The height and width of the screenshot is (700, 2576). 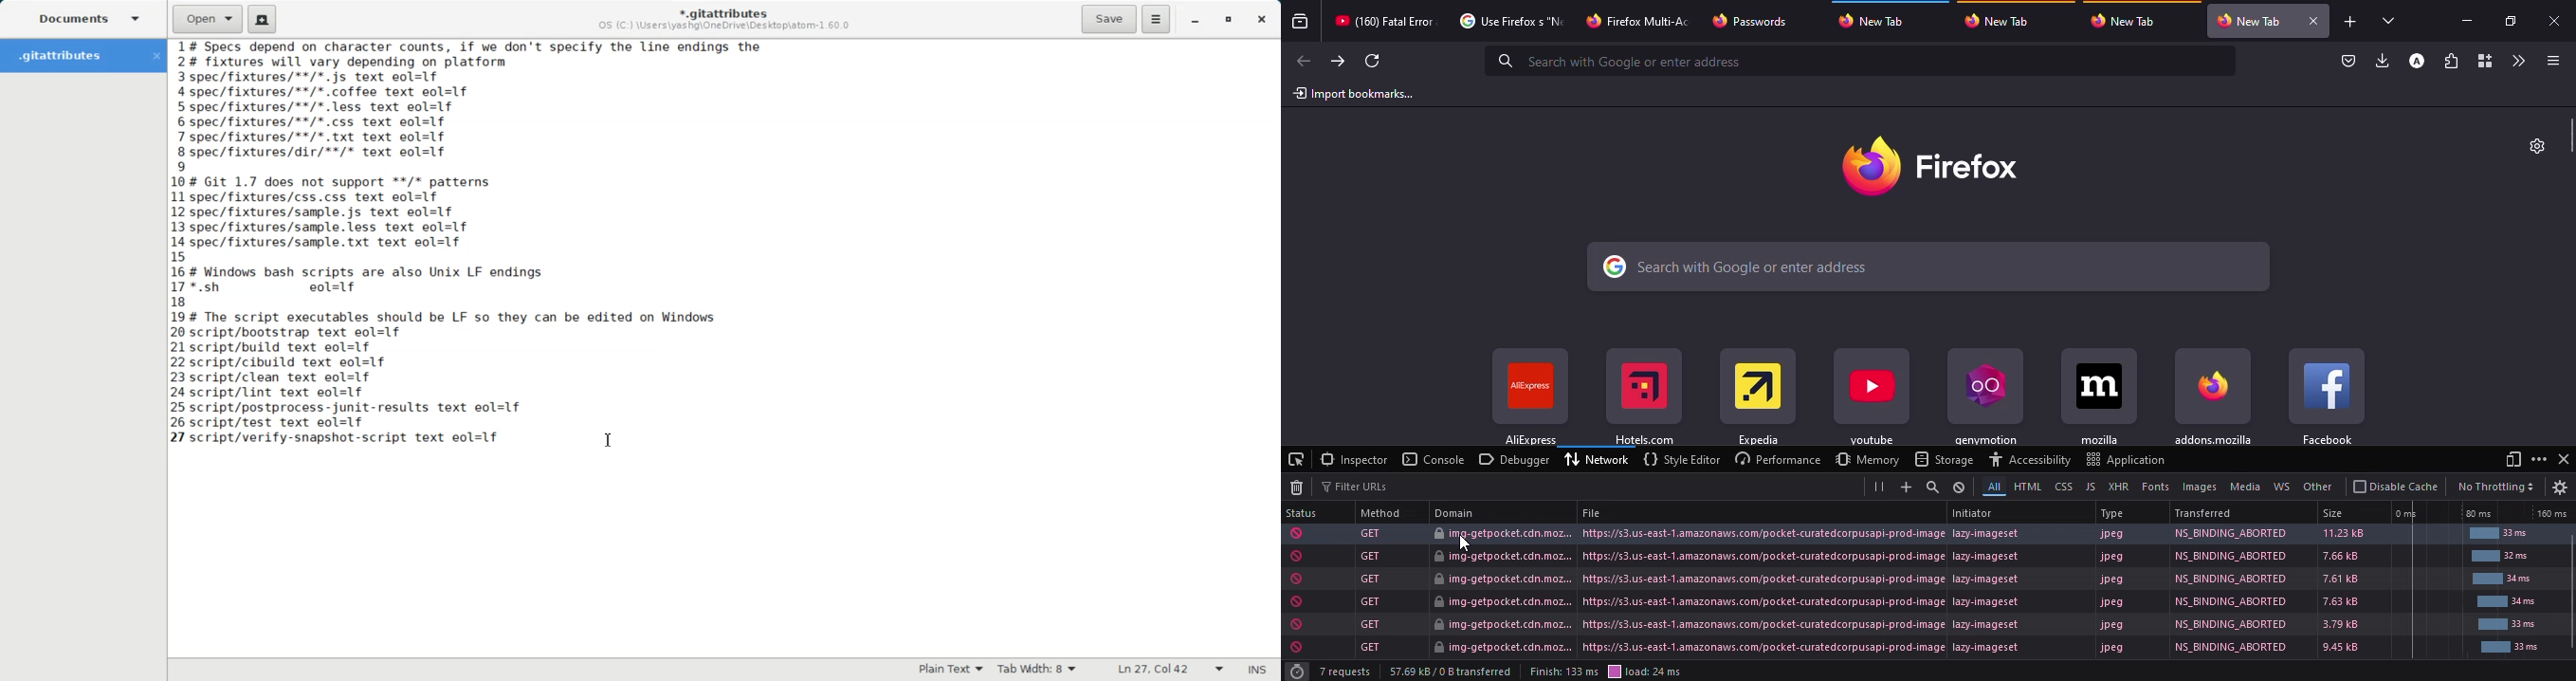 What do you see at coordinates (1912, 622) in the screenshot?
I see `status` at bounding box center [1912, 622].